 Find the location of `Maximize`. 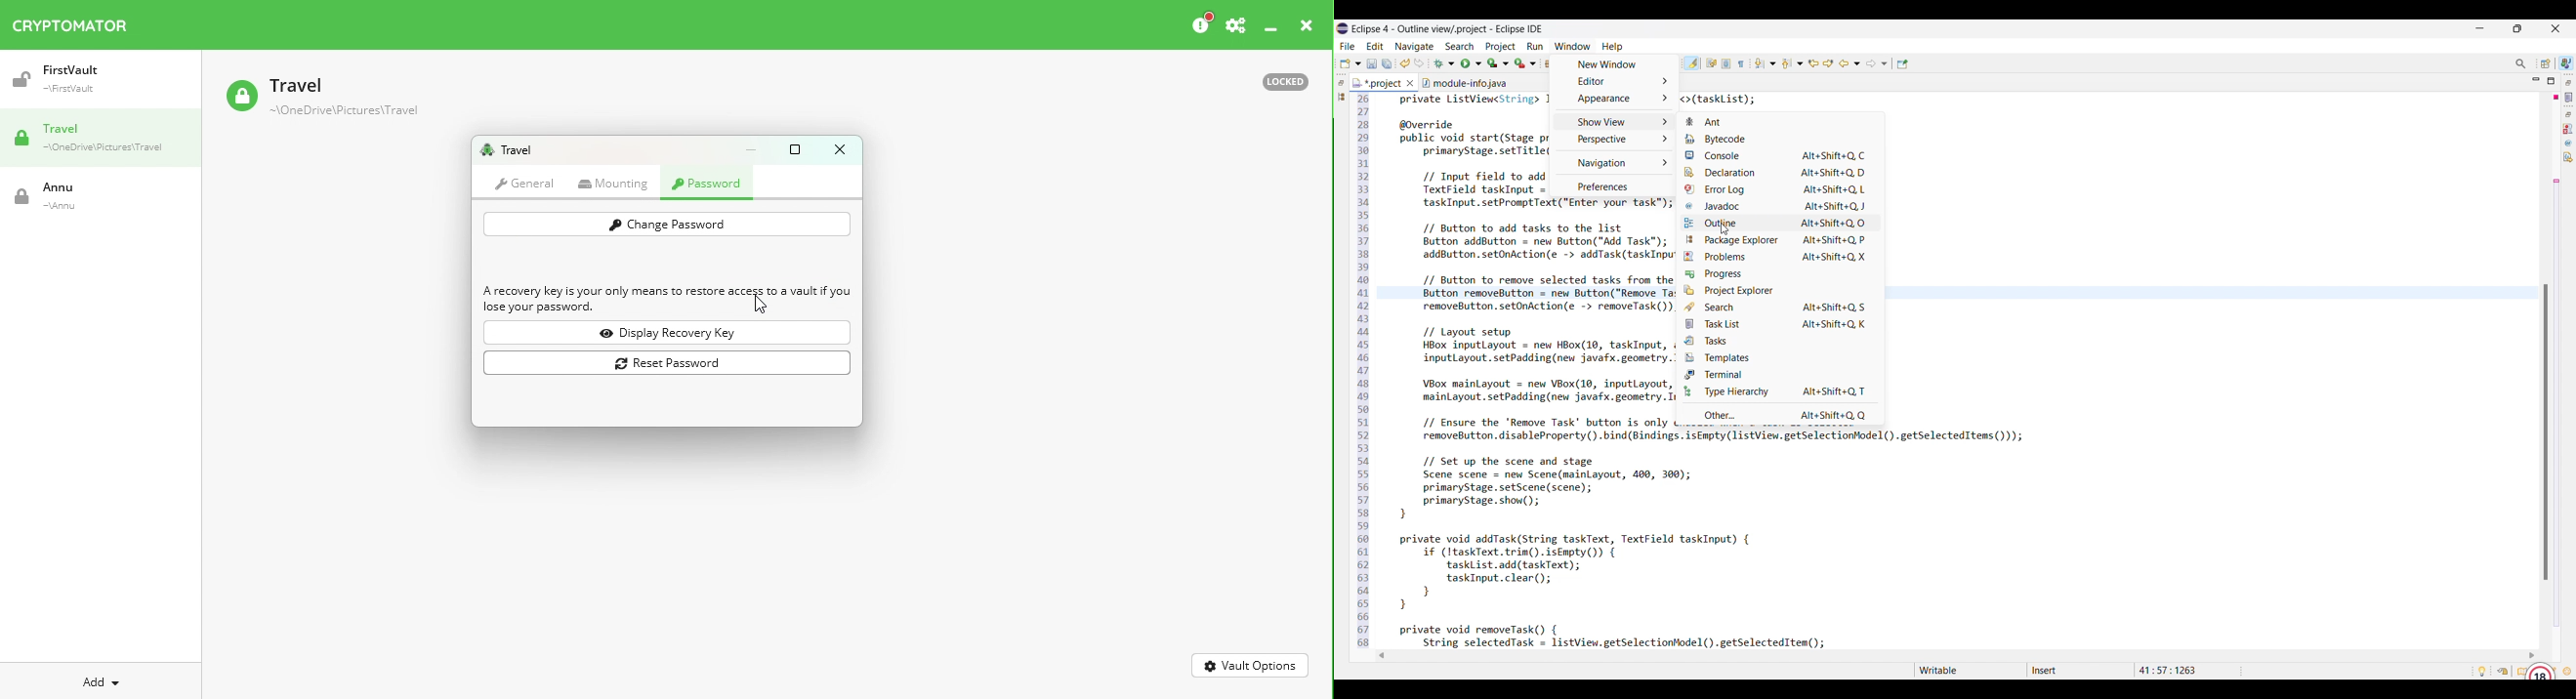

Maximize is located at coordinates (2552, 81).